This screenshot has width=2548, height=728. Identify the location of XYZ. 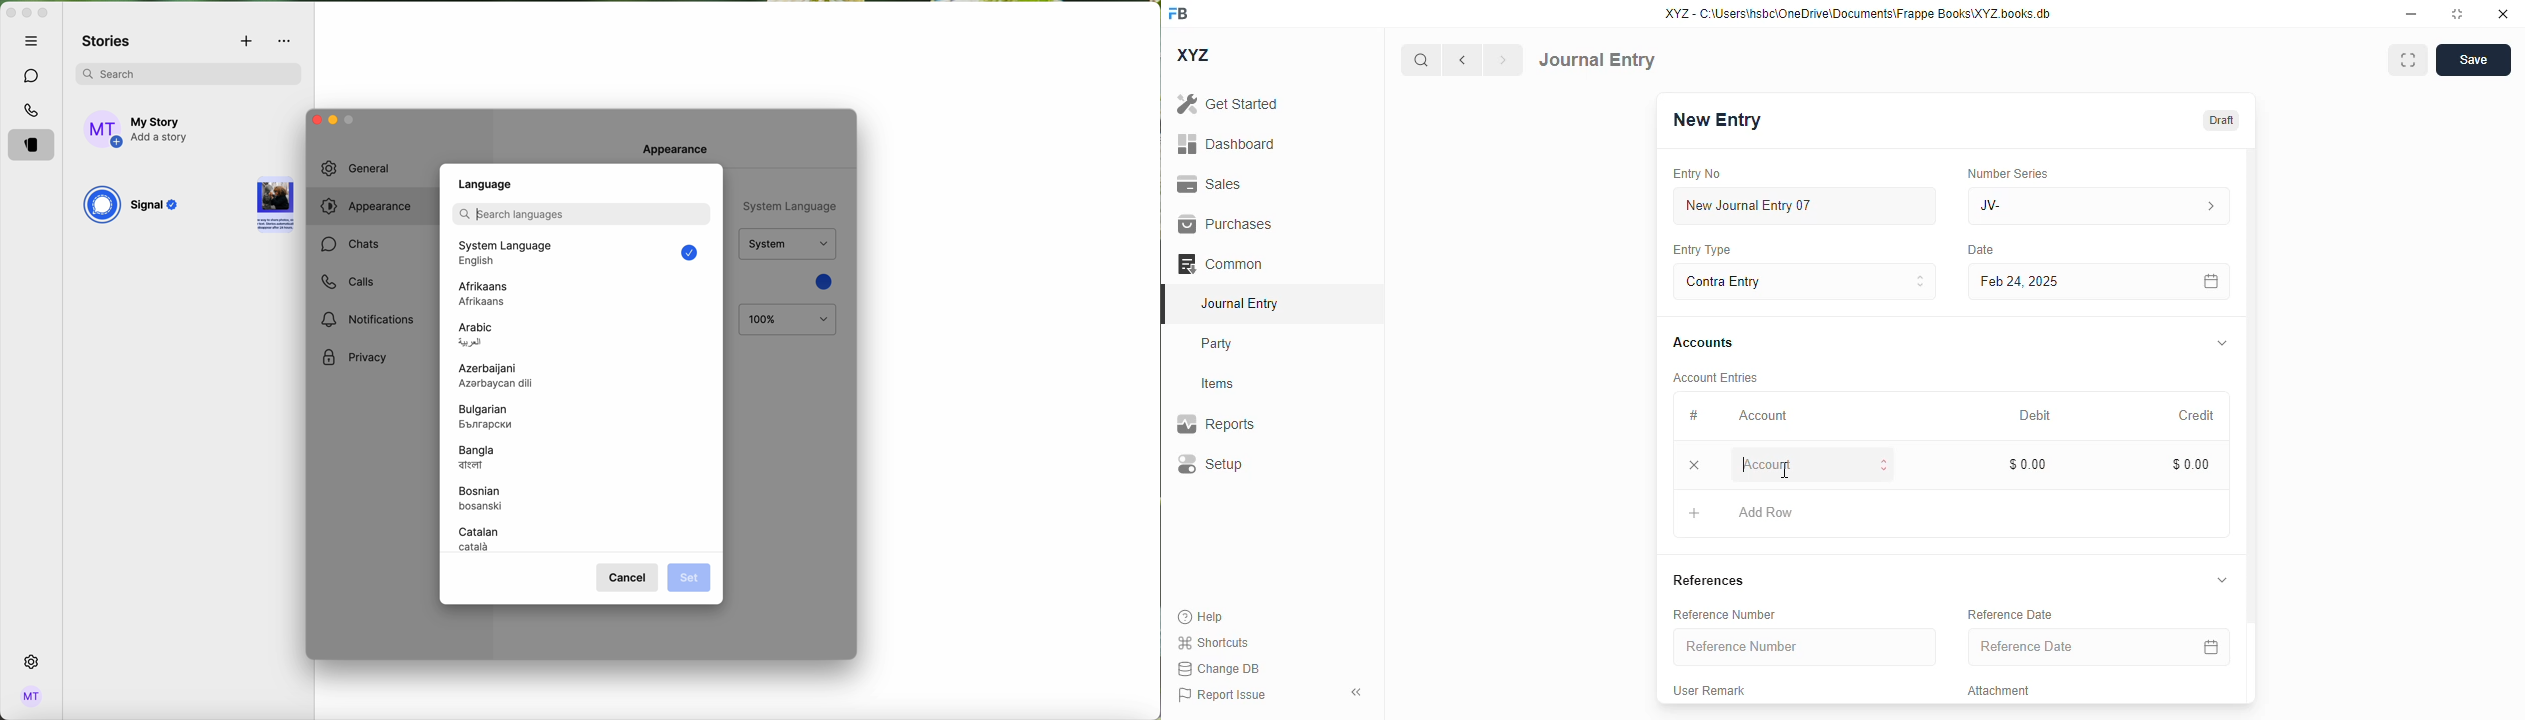
(1192, 55).